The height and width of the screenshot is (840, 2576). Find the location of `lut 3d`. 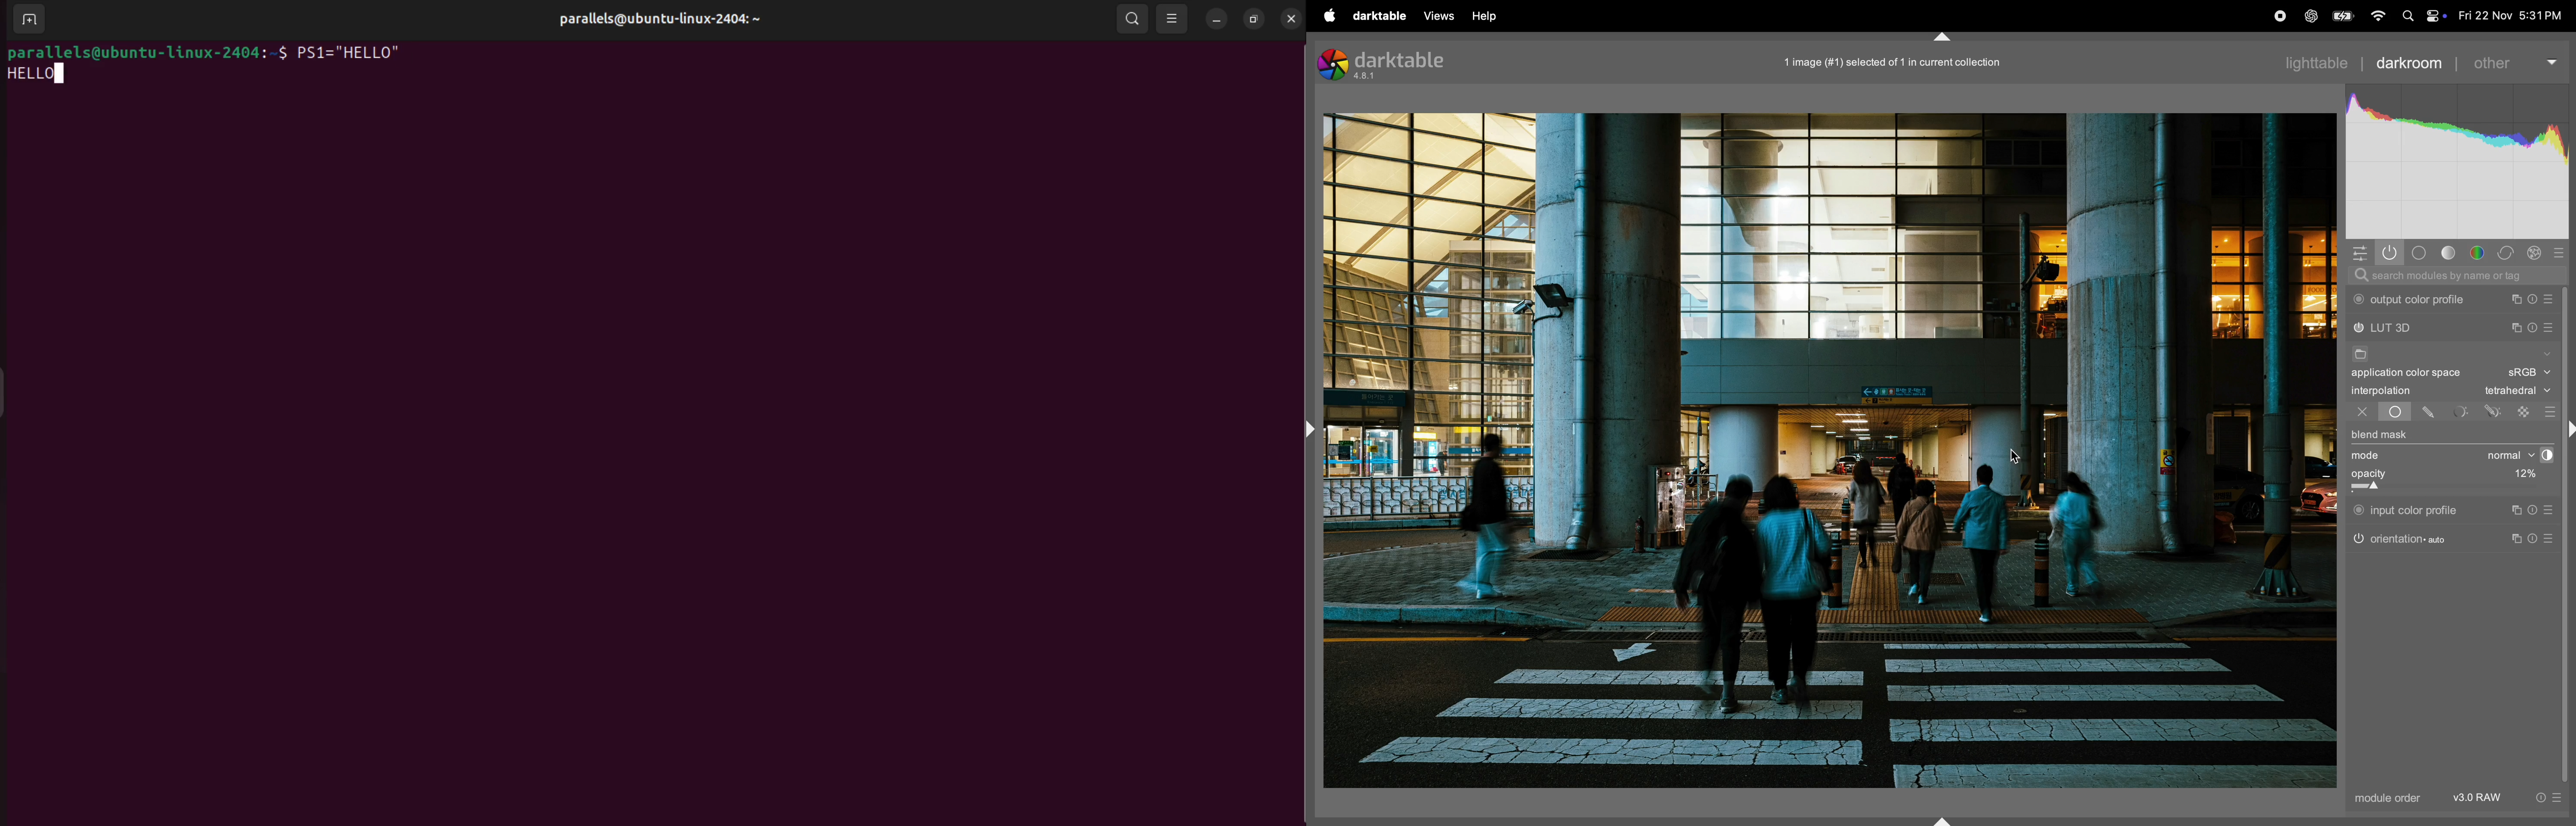

lut 3d is located at coordinates (2405, 329).